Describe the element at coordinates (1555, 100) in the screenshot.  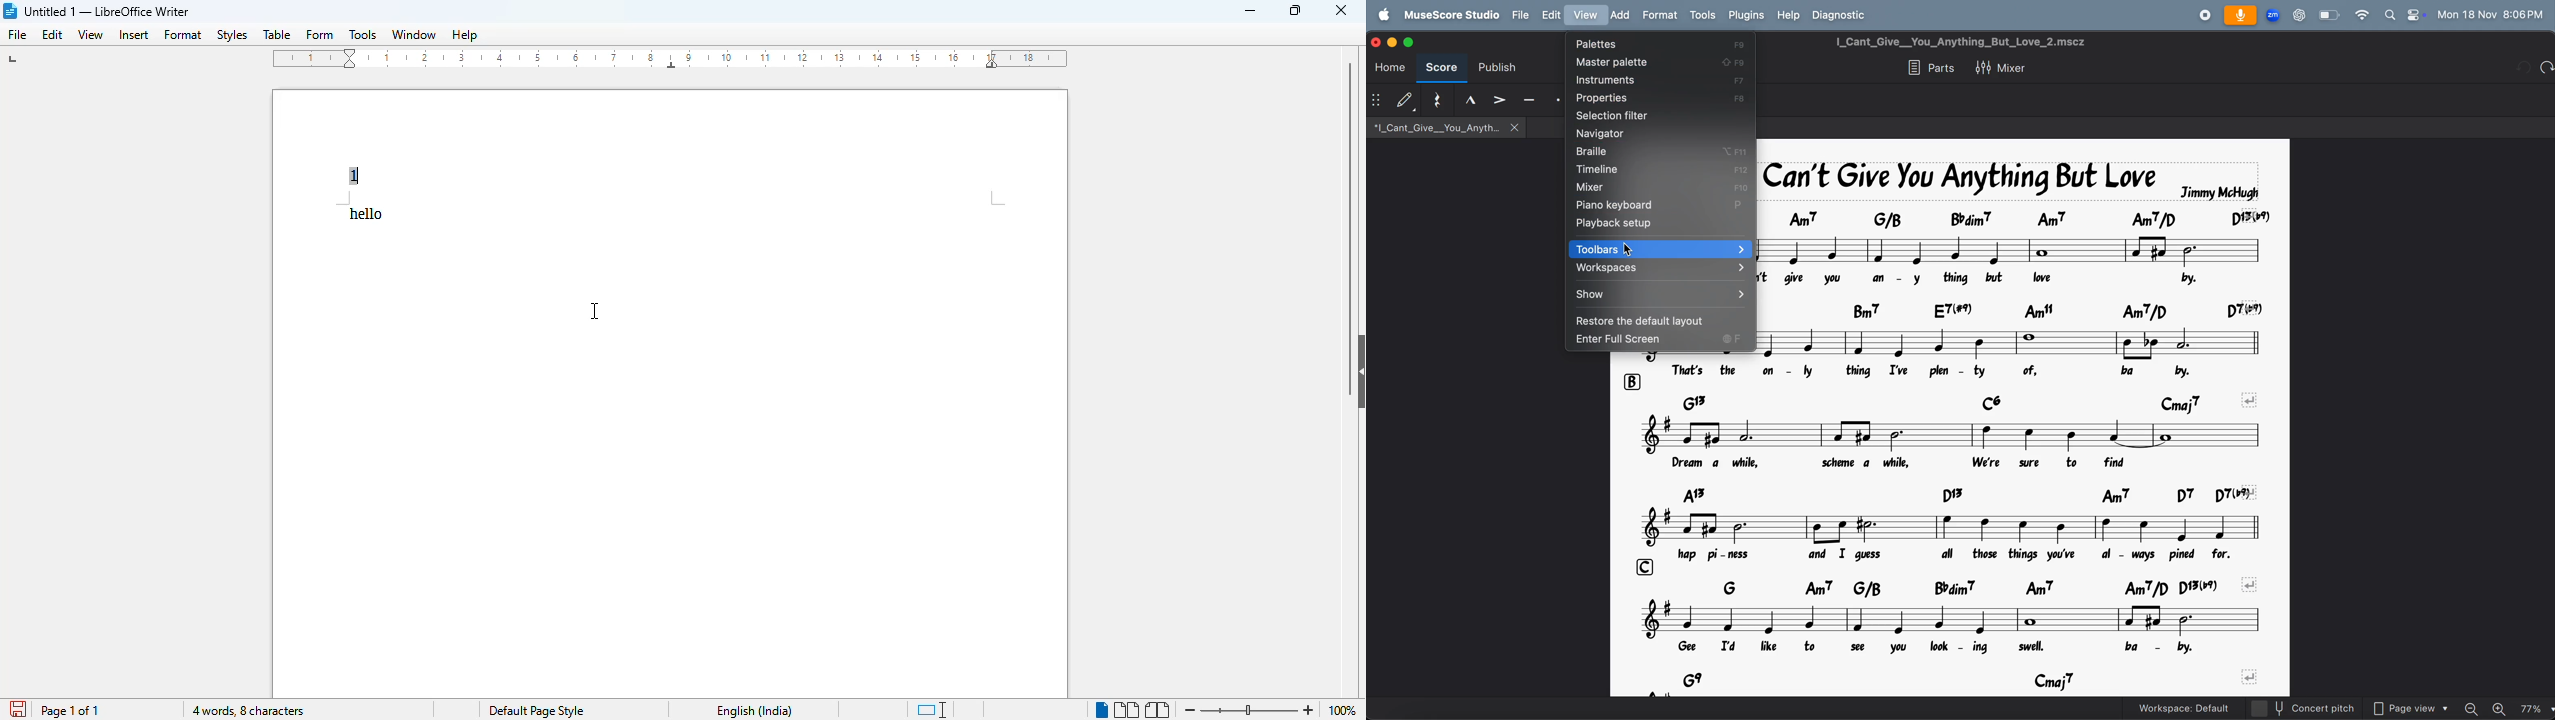
I see `staccato` at that location.